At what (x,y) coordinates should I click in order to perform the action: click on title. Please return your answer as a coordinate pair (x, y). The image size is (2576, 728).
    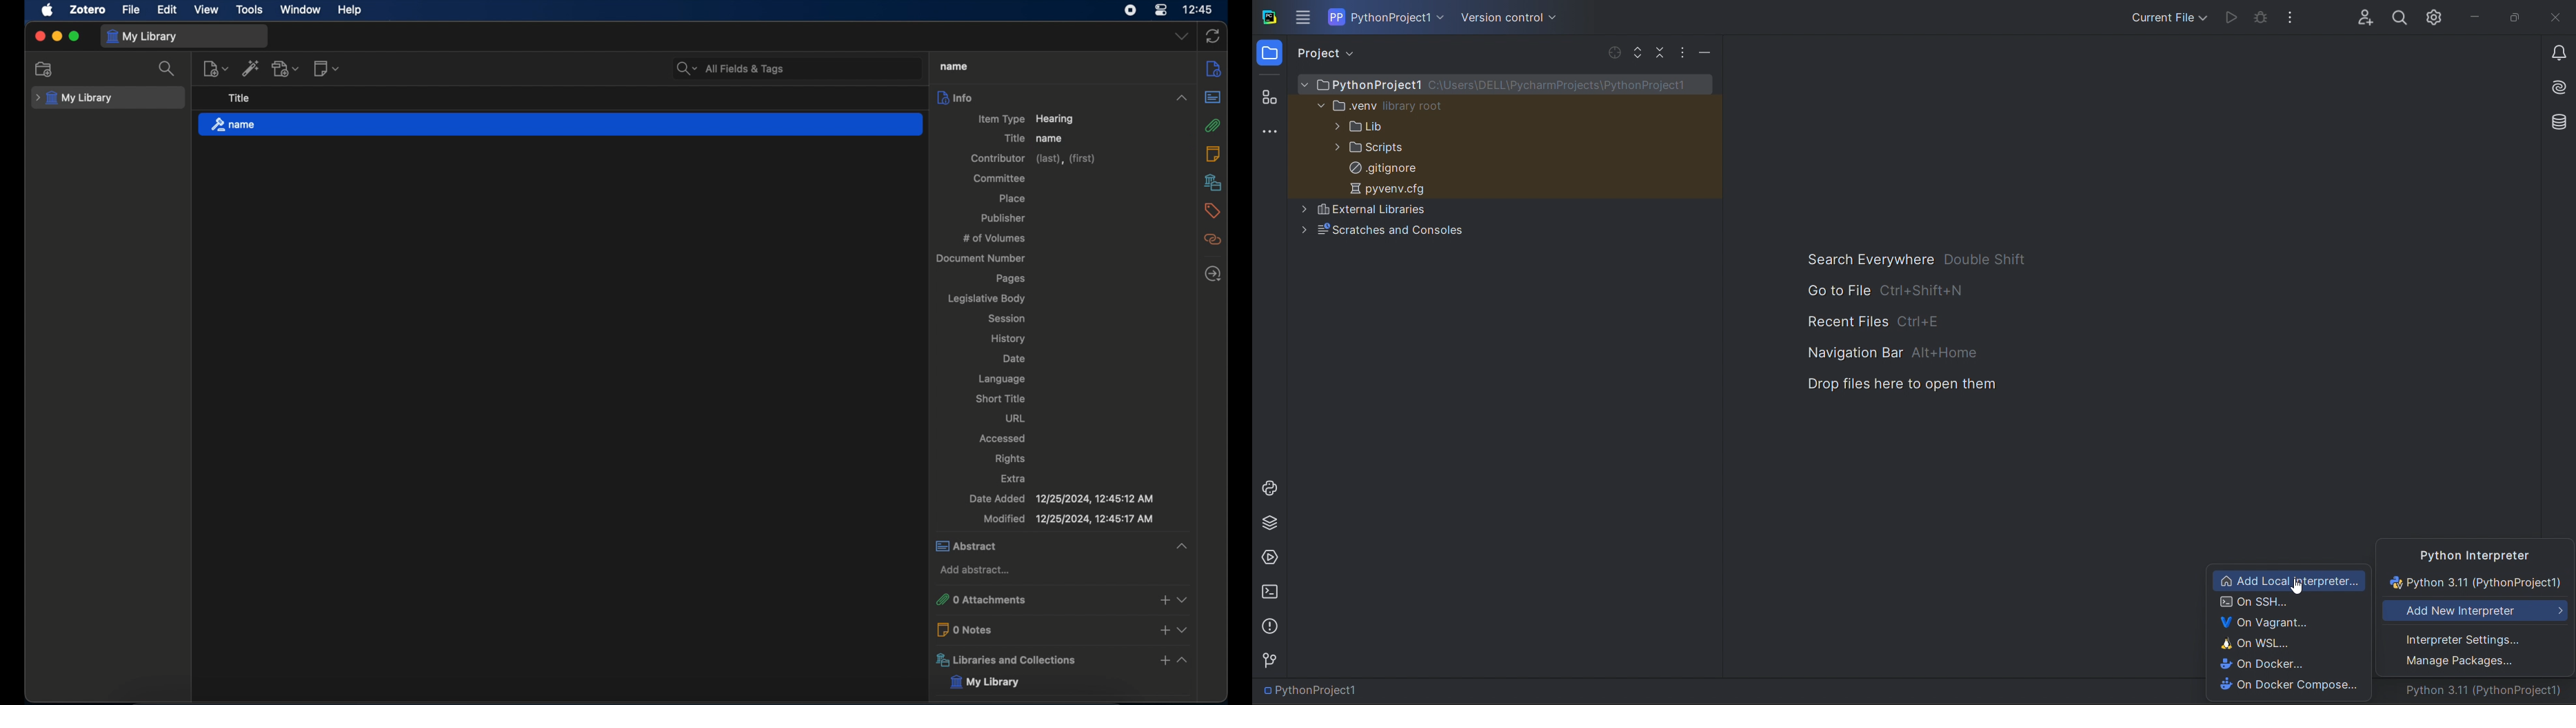
    Looking at the image, I should click on (239, 97).